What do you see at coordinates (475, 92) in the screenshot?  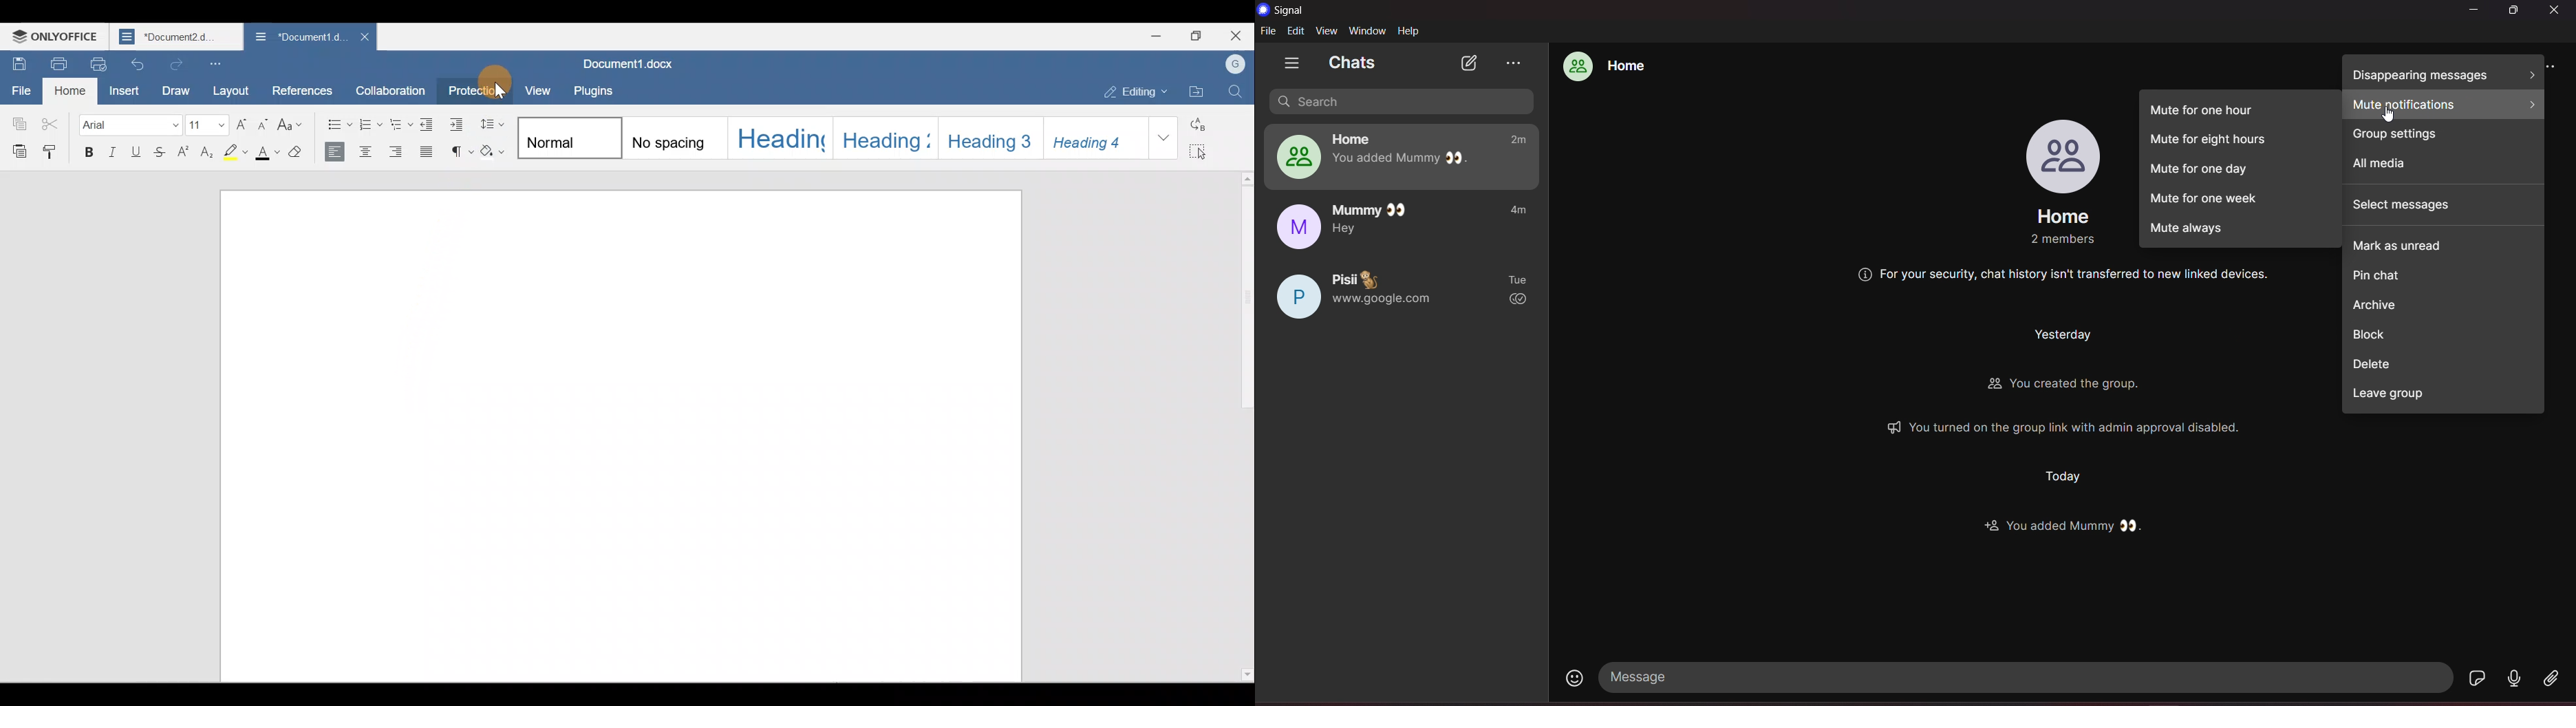 I see `Protection` at bounding box center [475, 92].